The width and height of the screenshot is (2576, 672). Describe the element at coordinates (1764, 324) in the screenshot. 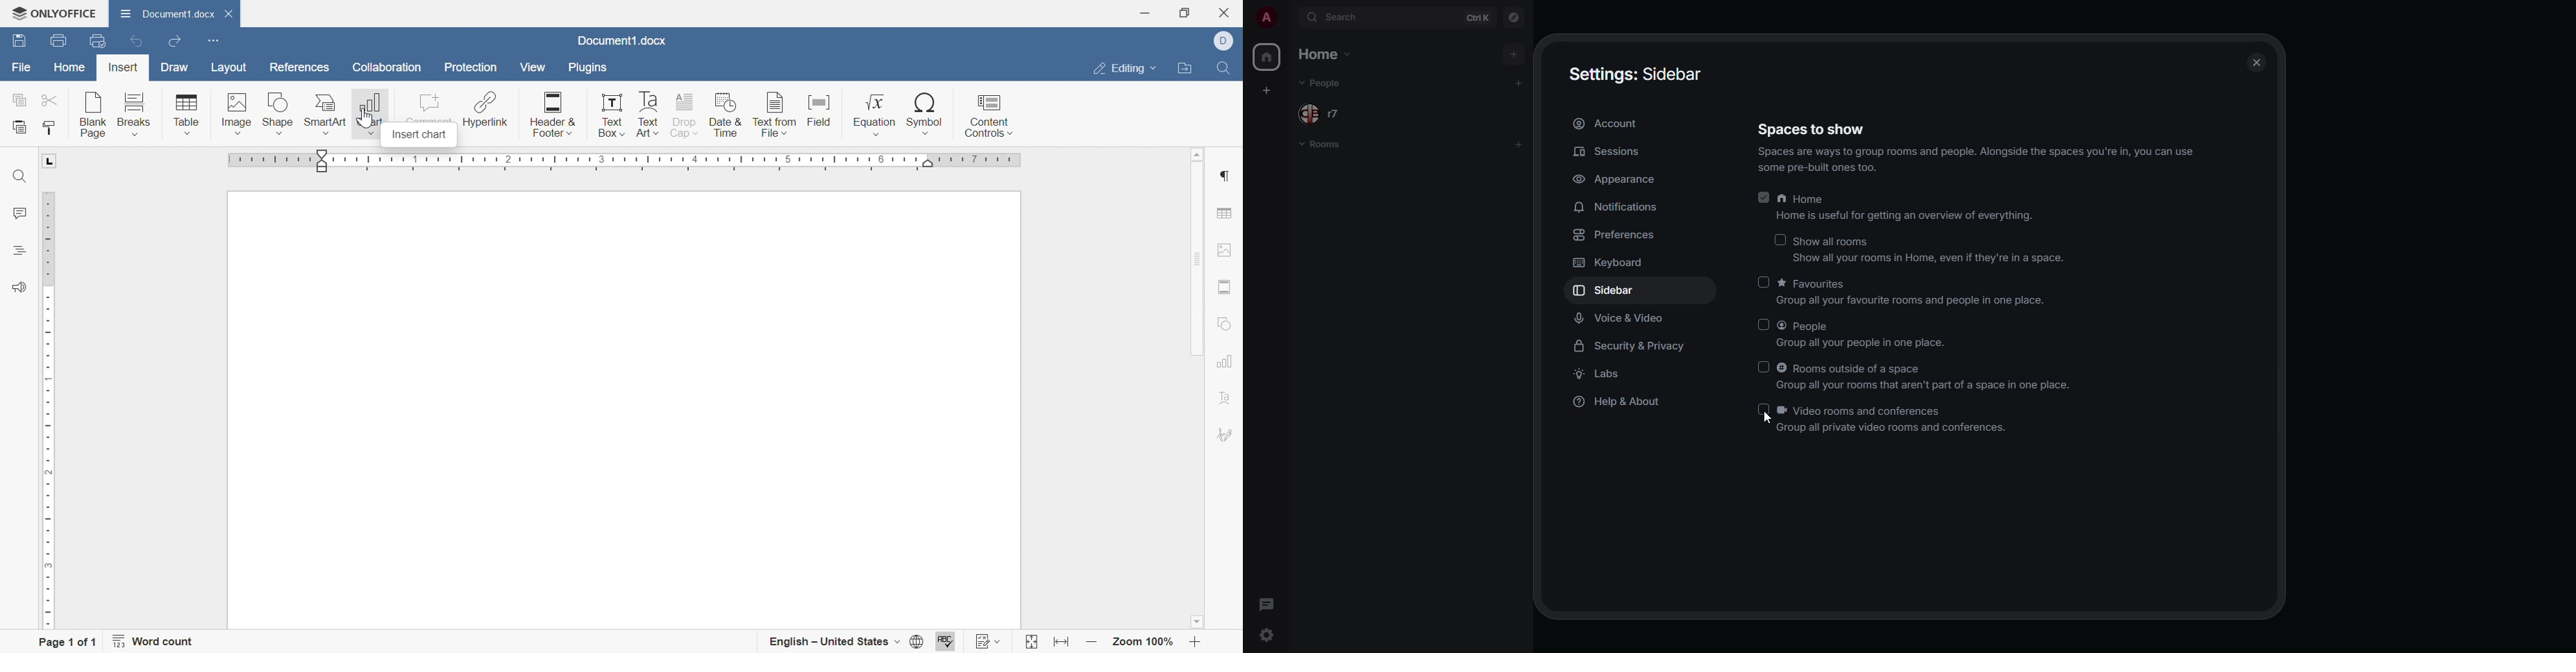

I see `click to enable` at that location.